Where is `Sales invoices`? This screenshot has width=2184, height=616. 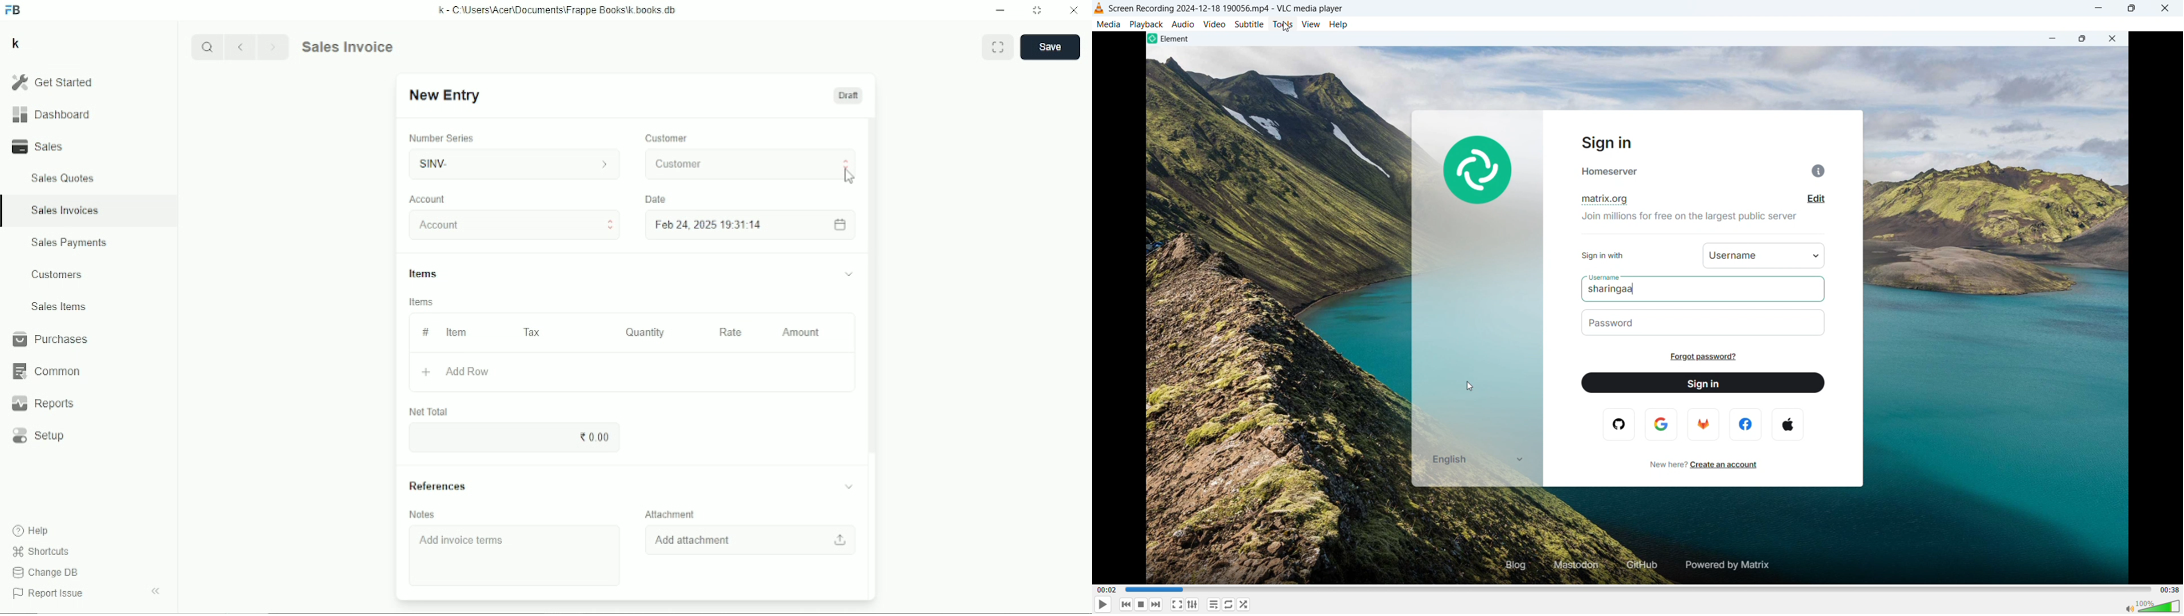 Sales invoices is located at coordinates (64, 210).